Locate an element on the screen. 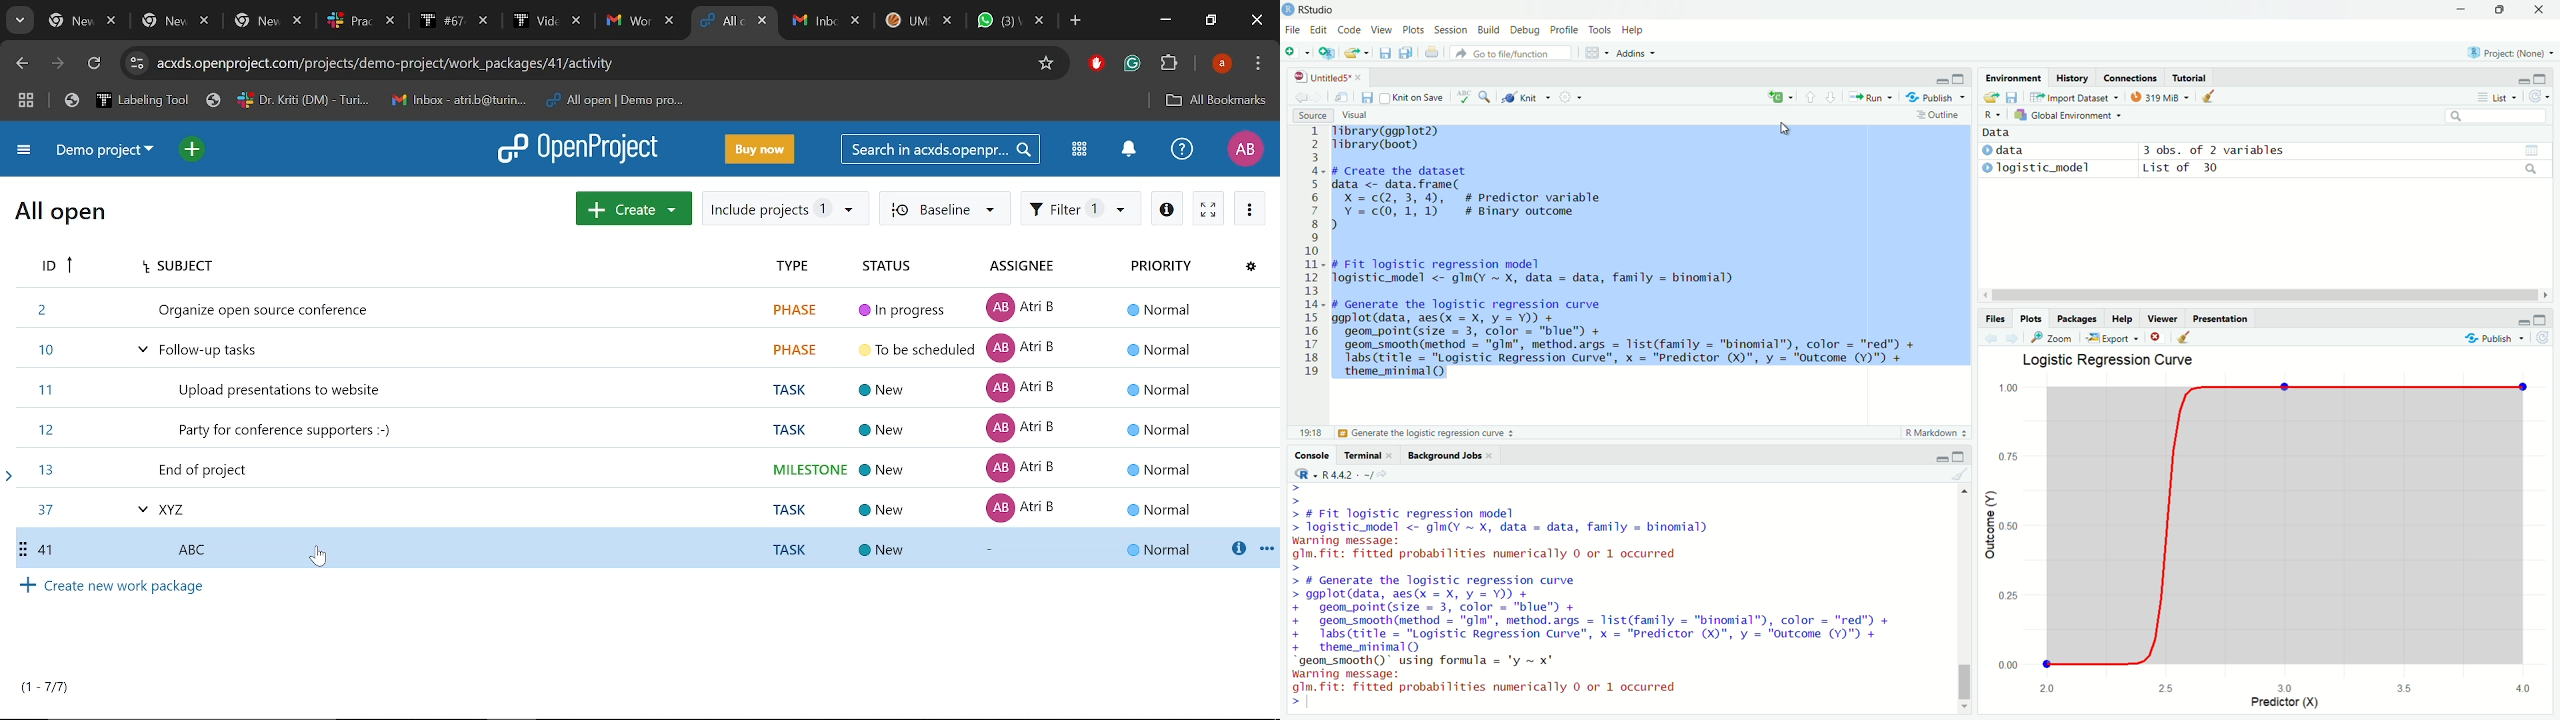  Go forward to next source location is located at coordinates (1319, 98).